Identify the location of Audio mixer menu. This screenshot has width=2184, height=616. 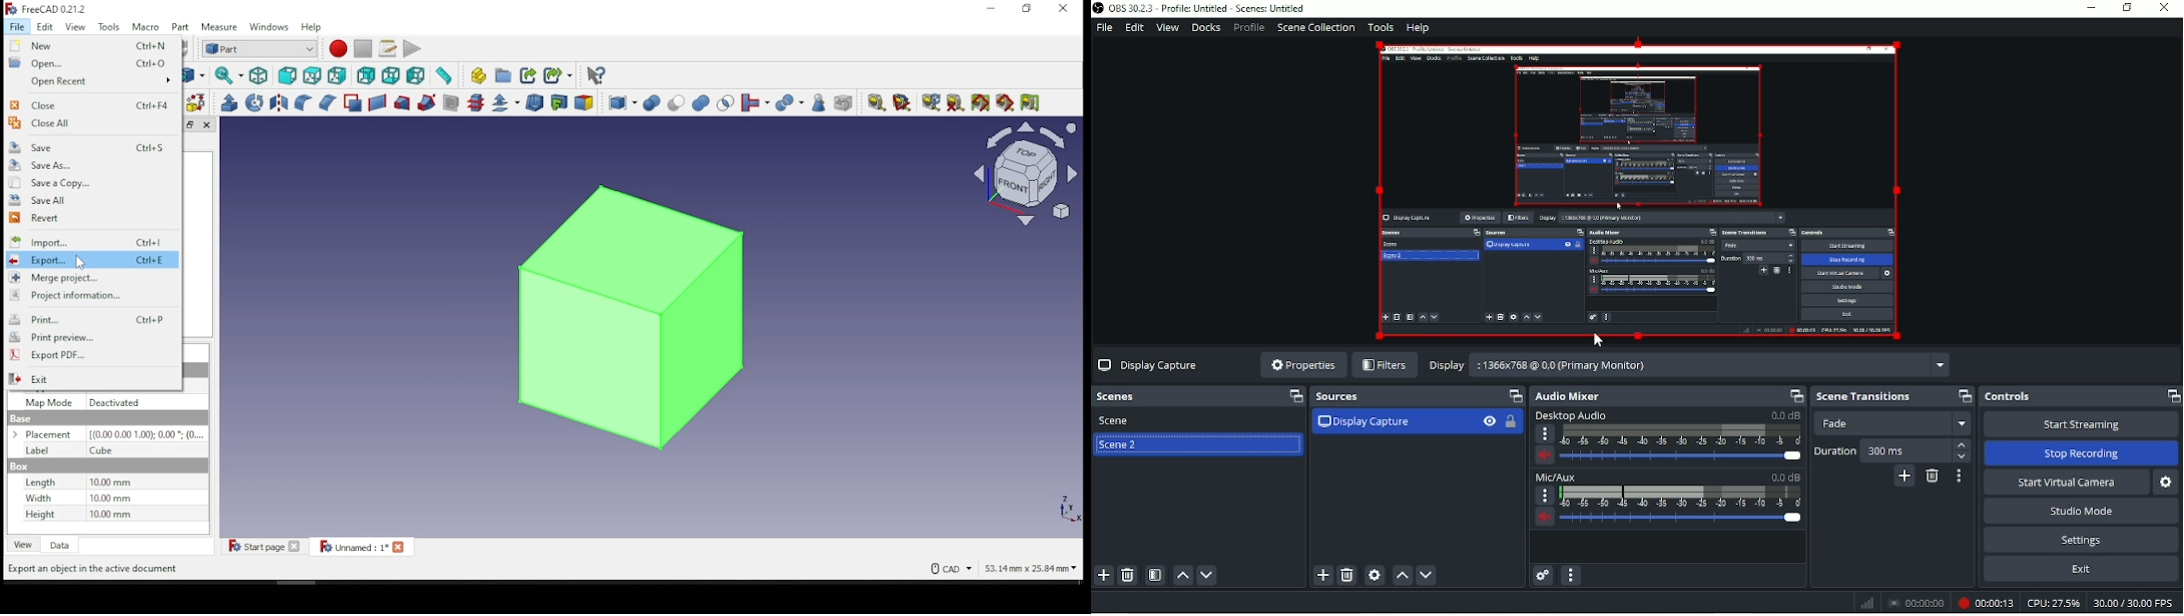
(1572, 575).